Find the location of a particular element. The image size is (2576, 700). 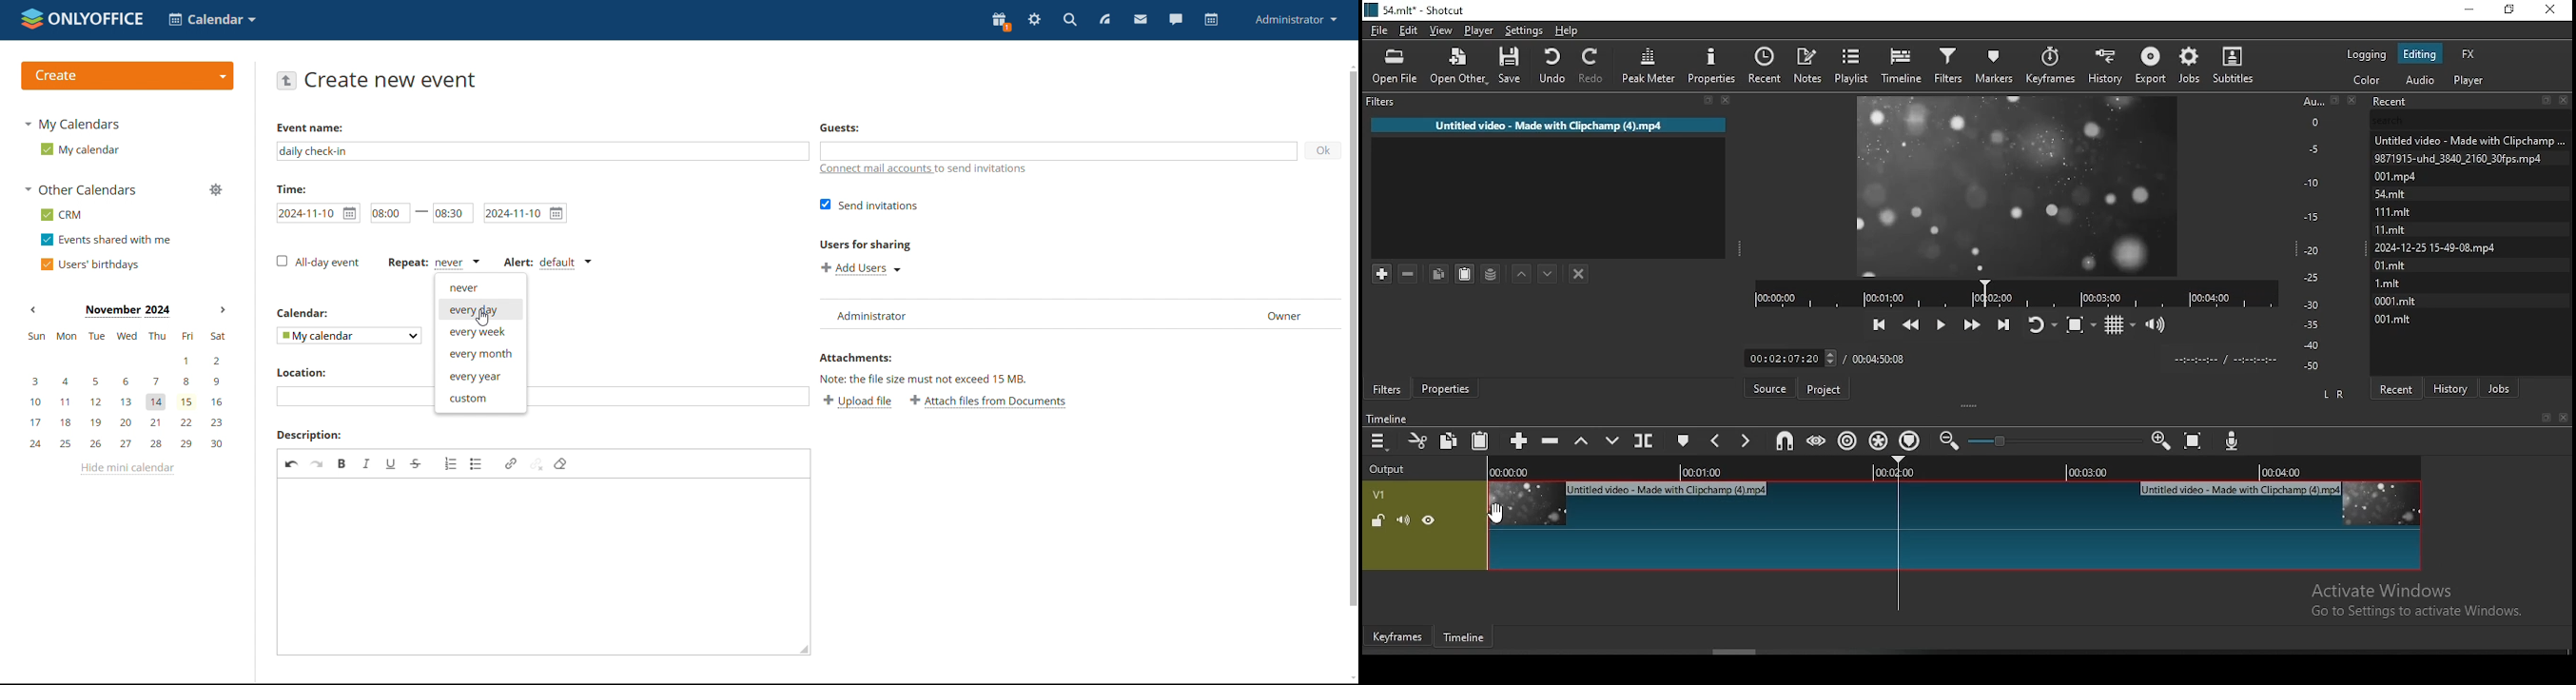

scale is located at coordinates (2314, 235).